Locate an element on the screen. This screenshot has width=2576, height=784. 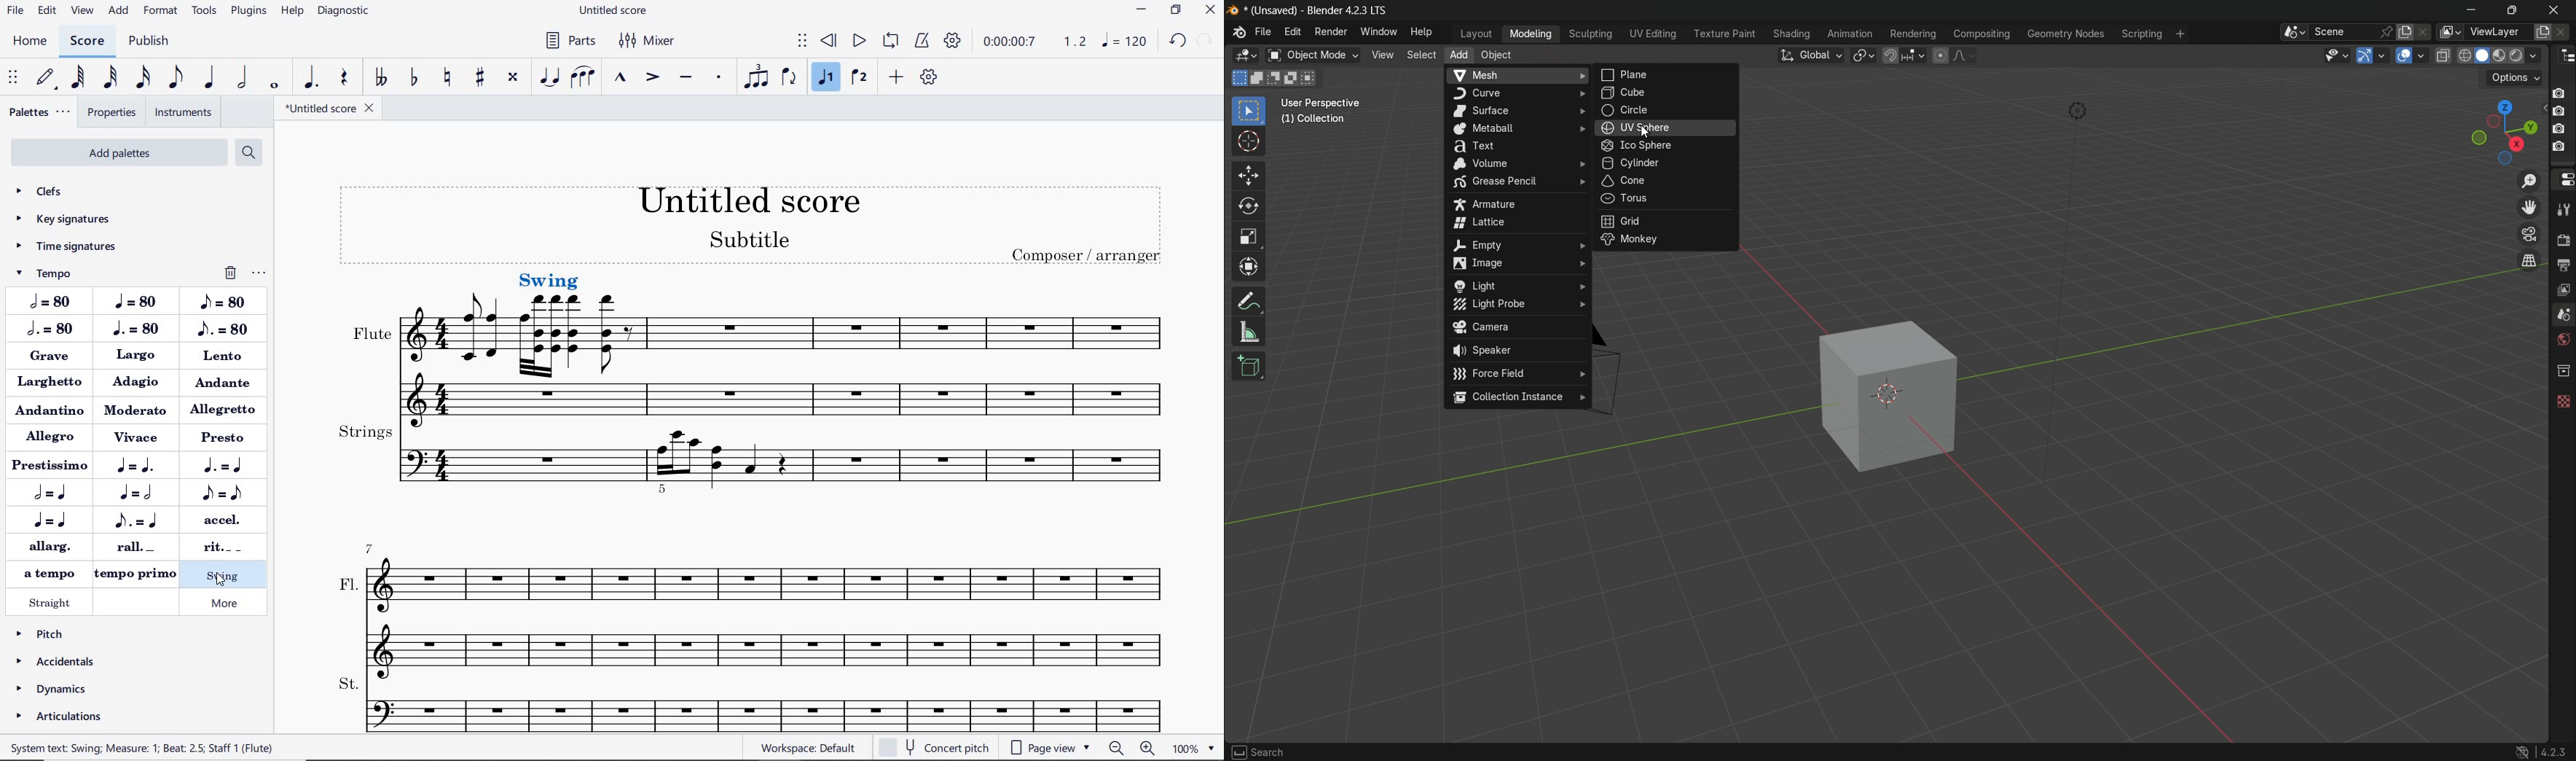
32ND NOTE is located at coordinates (112, 77).